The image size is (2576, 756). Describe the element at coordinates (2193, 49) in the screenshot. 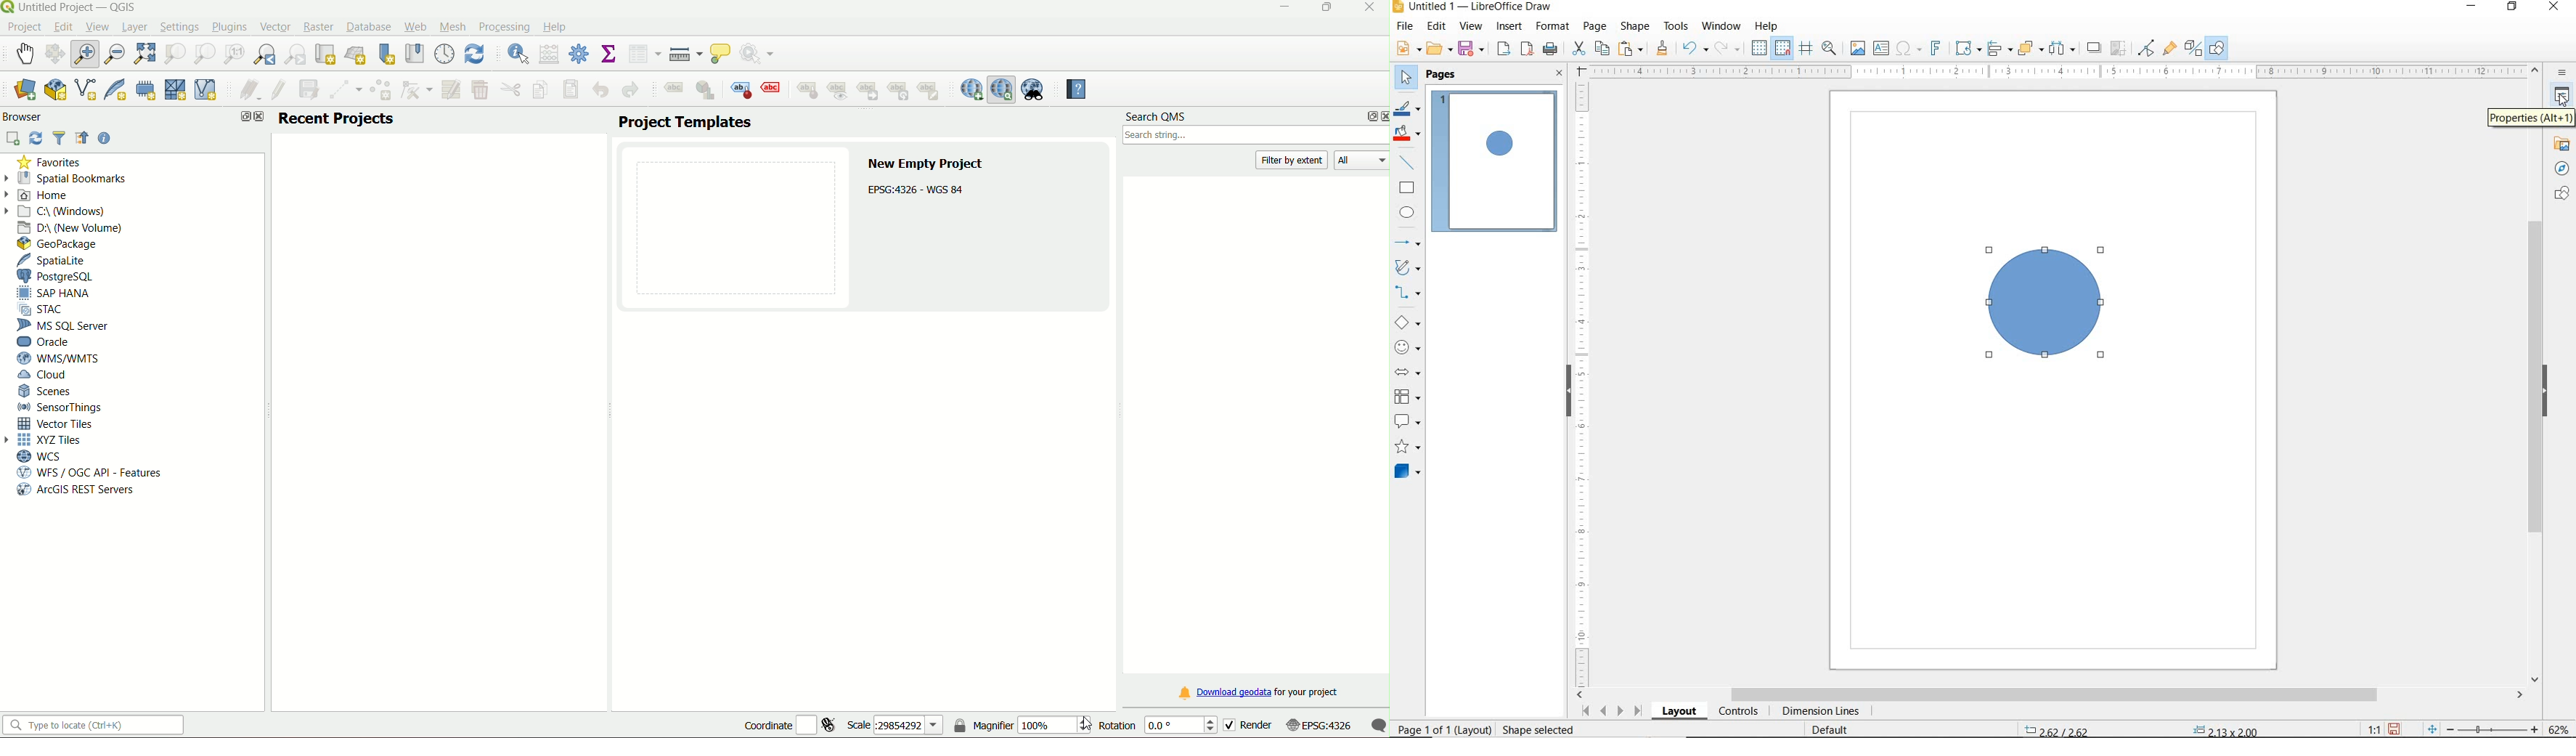

I see `TOGGLE EXTRUSION` at that location.